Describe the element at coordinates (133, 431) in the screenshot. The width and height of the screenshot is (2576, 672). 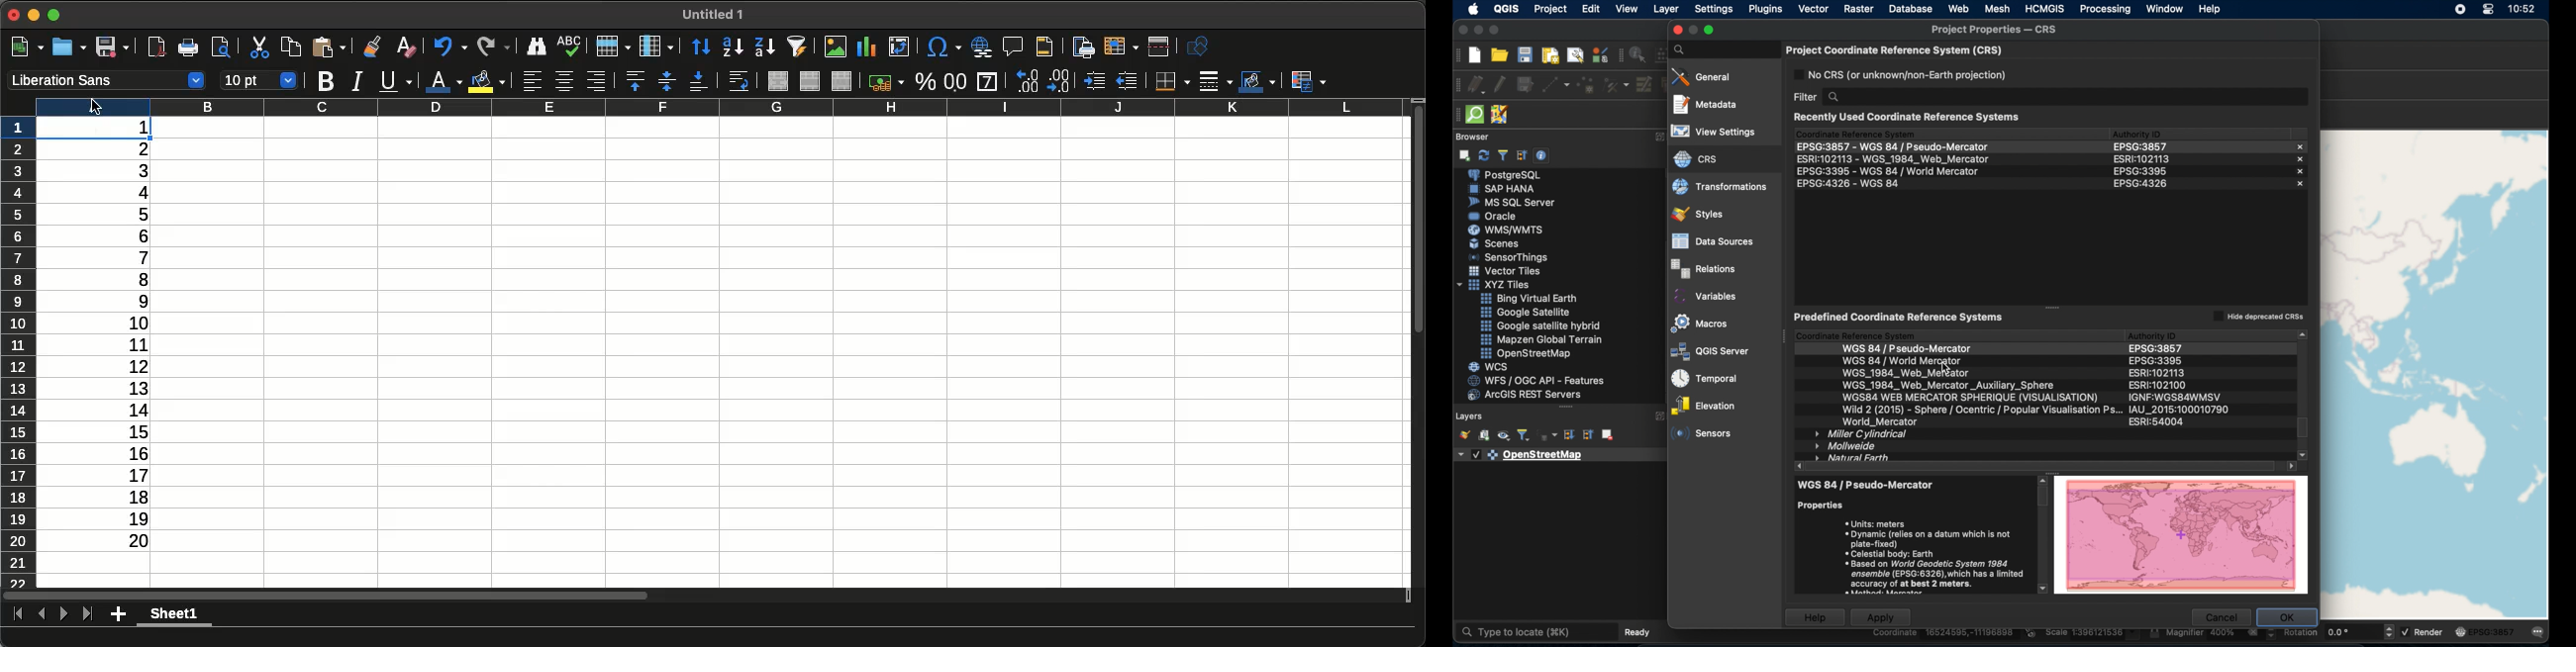
I see `15` at that location.